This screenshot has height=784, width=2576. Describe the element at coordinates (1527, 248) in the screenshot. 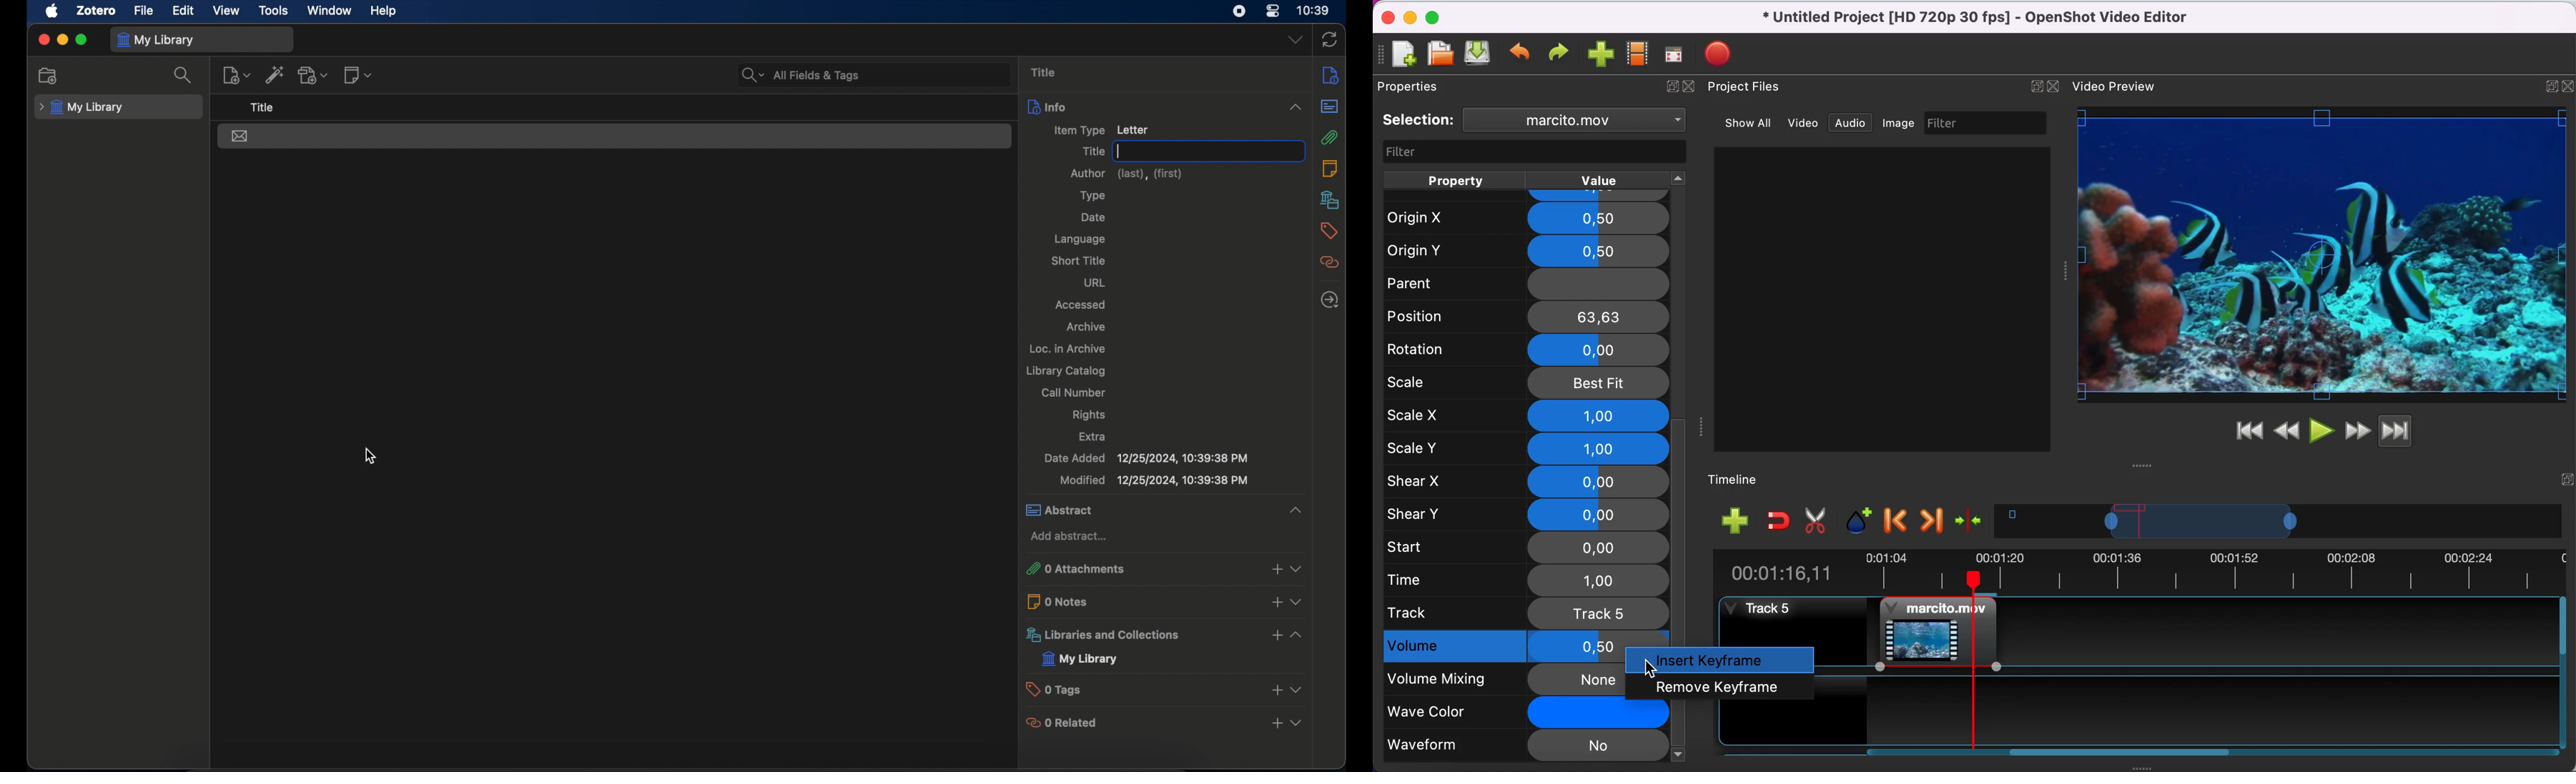

I see `origin y 0,5` at that location.